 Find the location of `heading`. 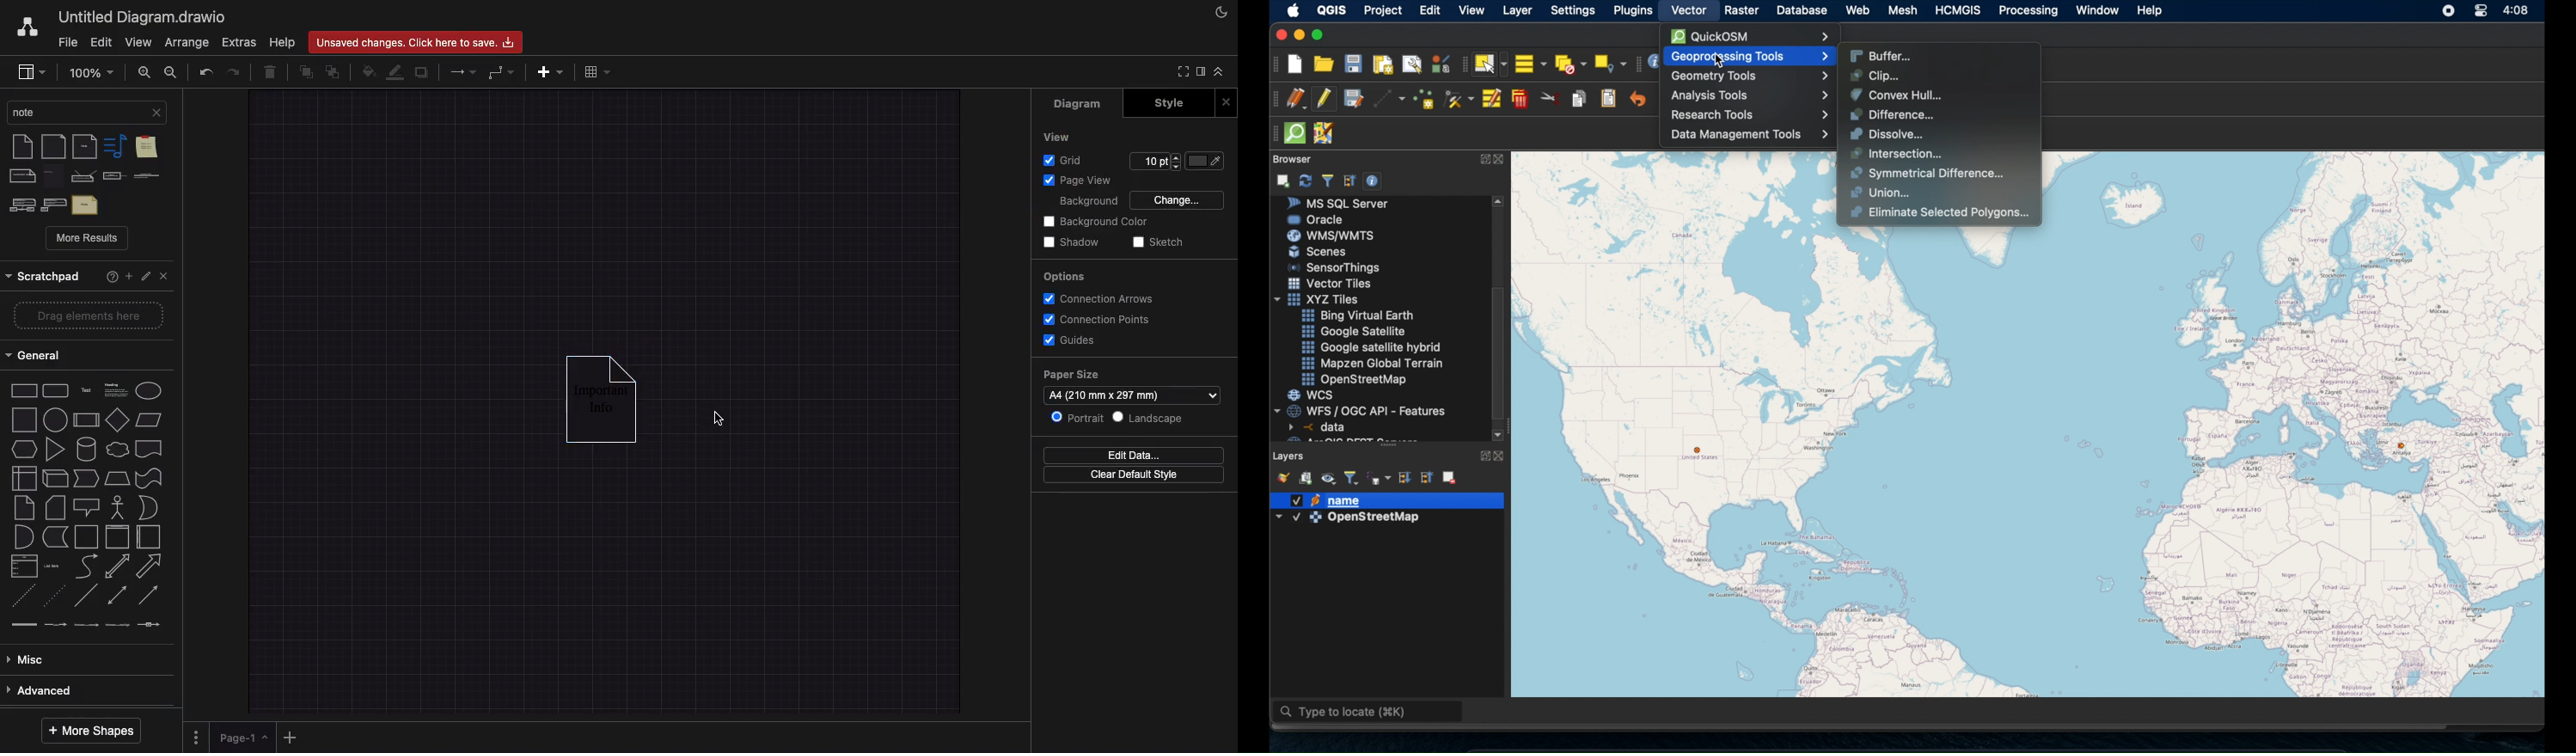

heading is located at coordinates (115, 389).